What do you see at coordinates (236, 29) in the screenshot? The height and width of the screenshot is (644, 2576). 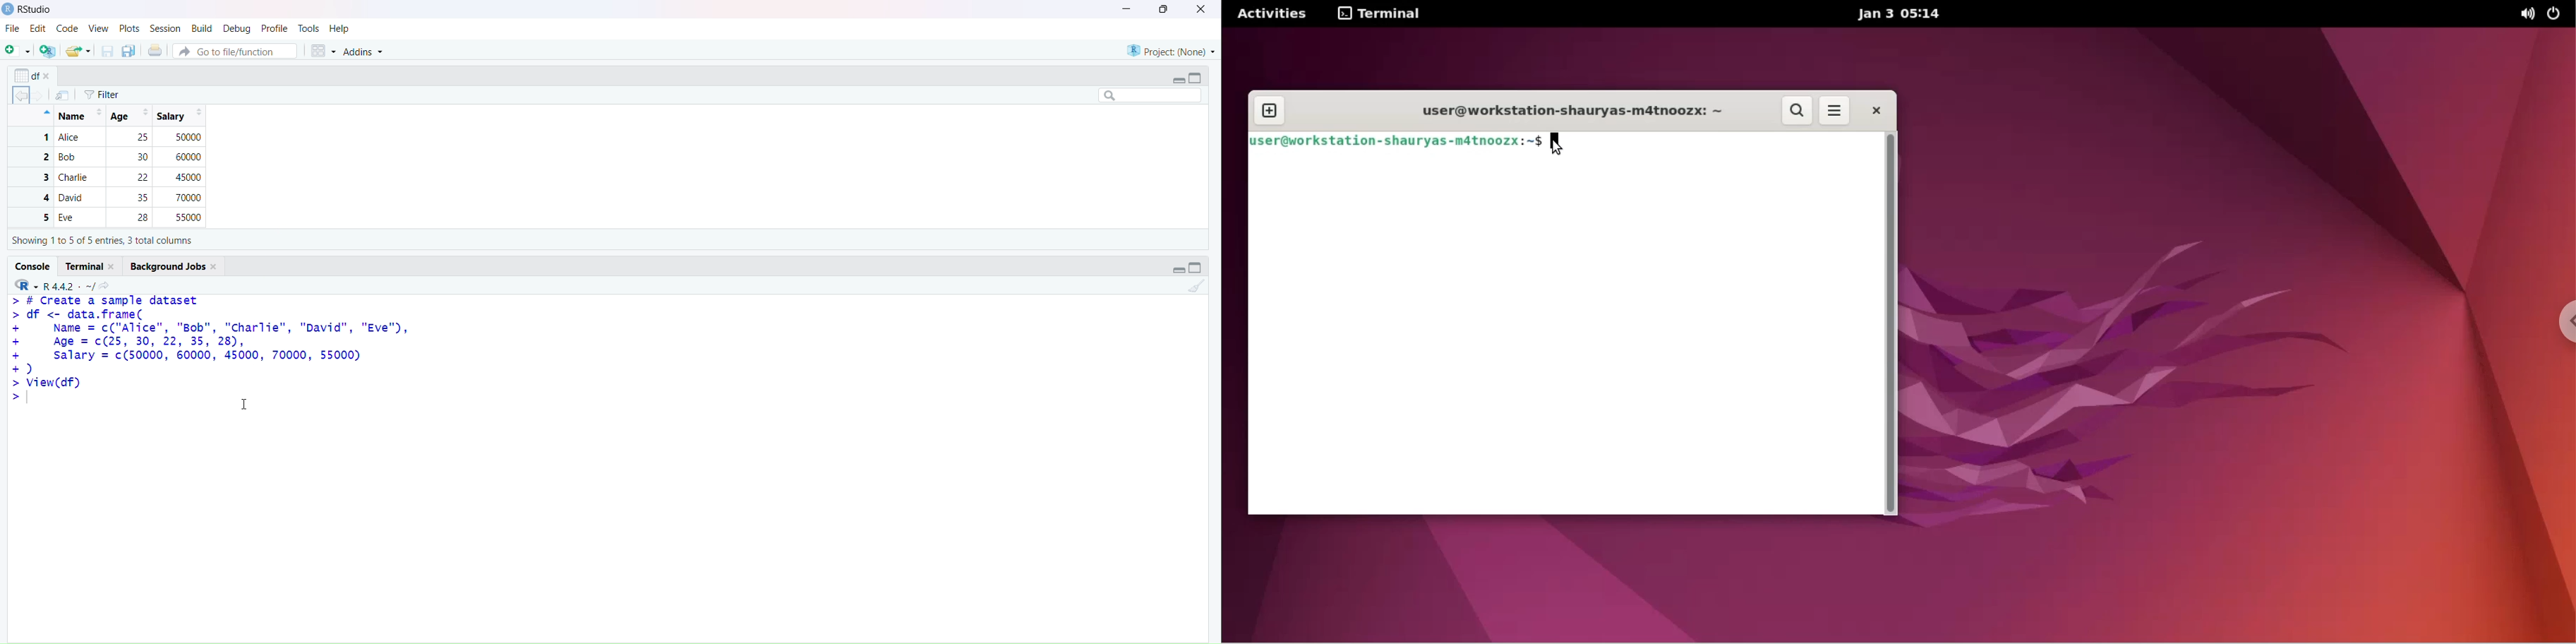 I see `debug` at bounding box center [236, 29].